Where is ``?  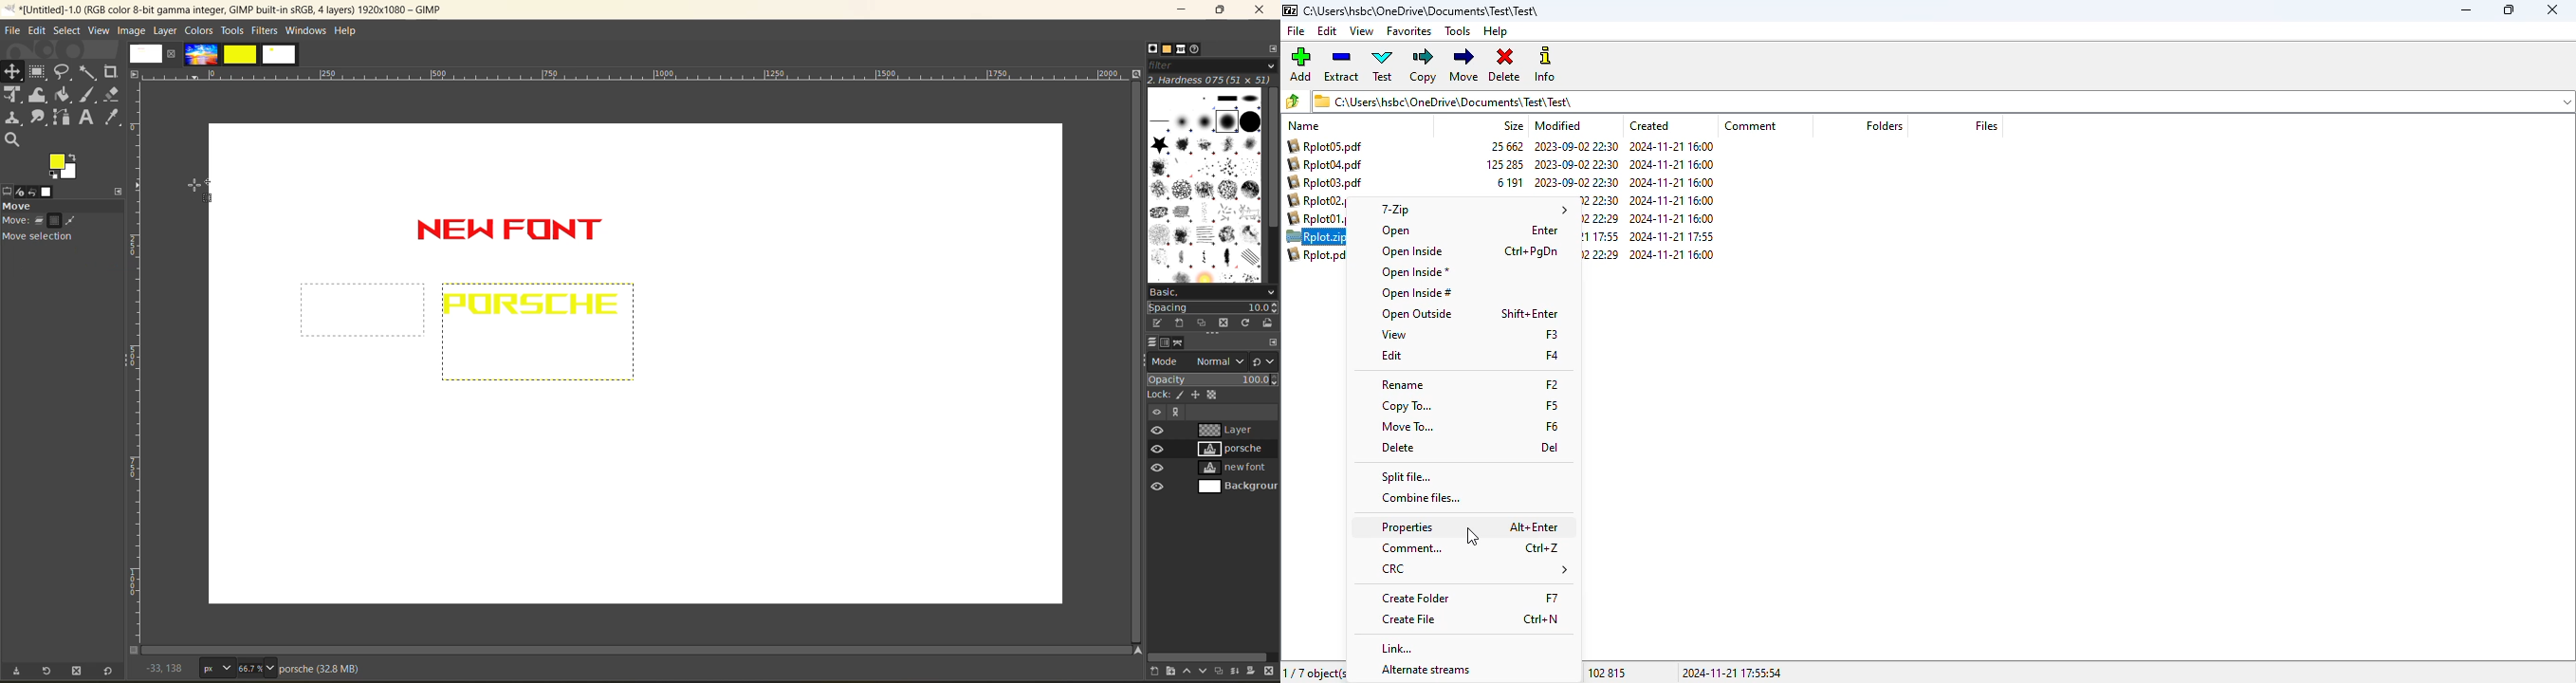
 is located at coordinates (1174, 413).